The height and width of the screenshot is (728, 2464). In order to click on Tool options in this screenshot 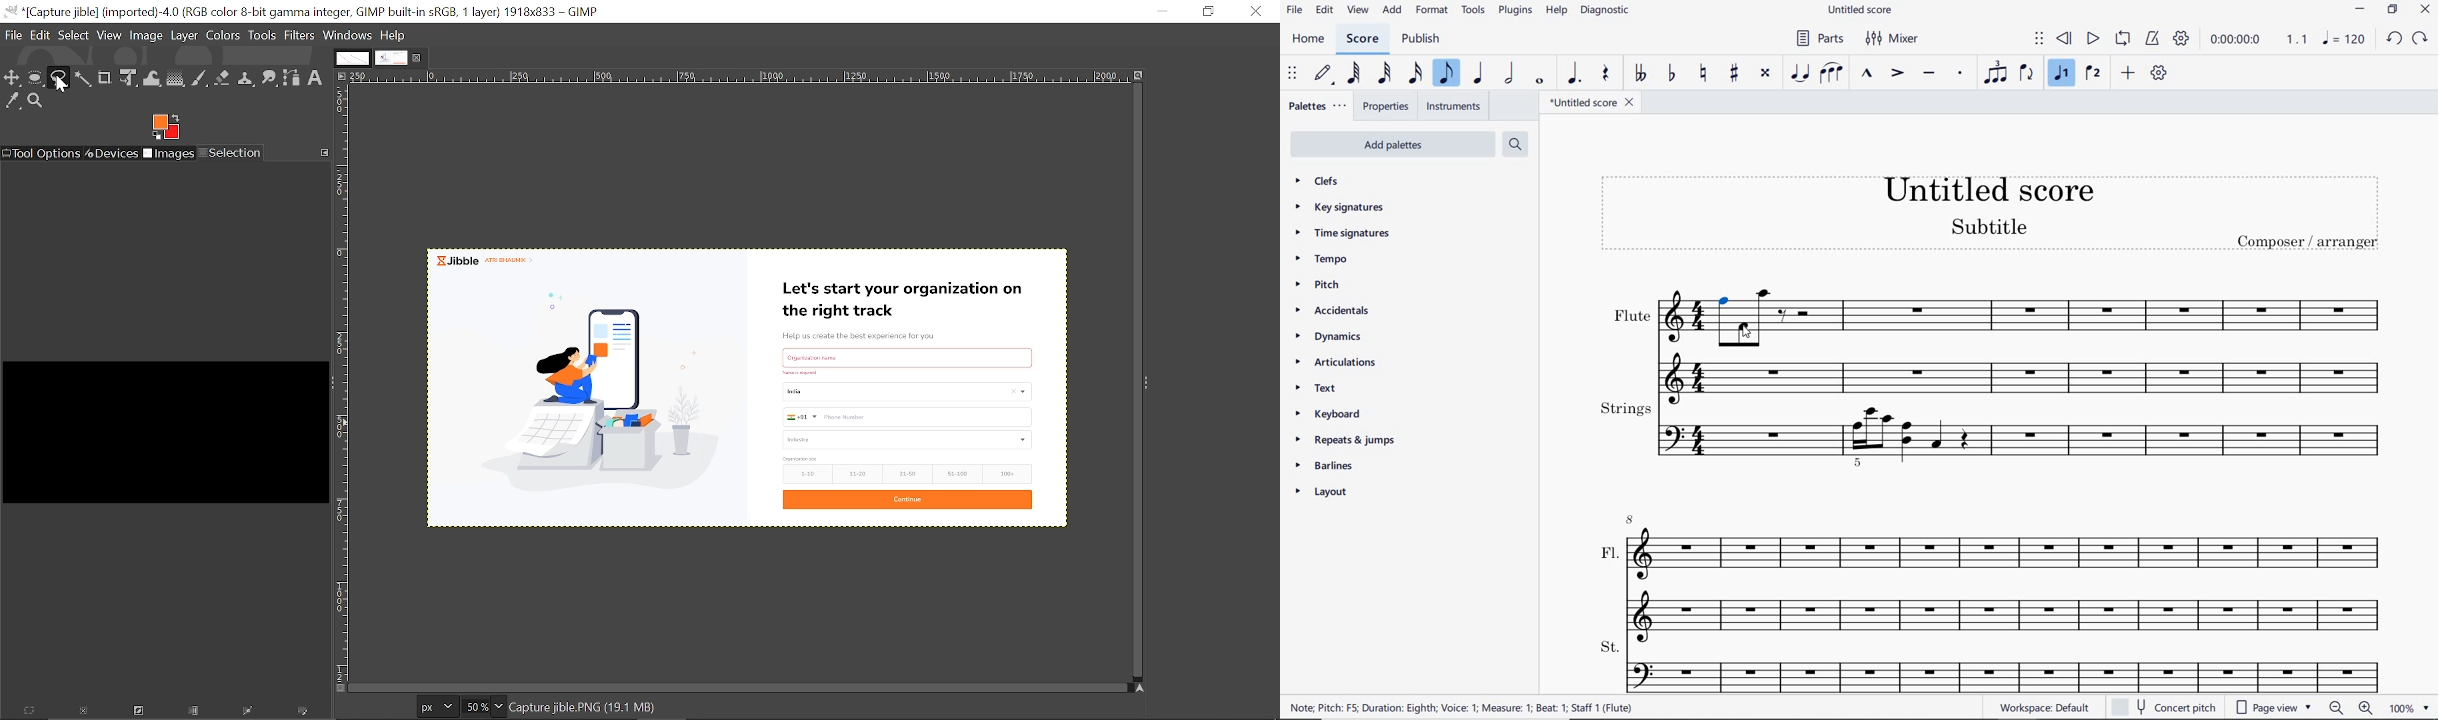, I will do `click(42, 153)`.